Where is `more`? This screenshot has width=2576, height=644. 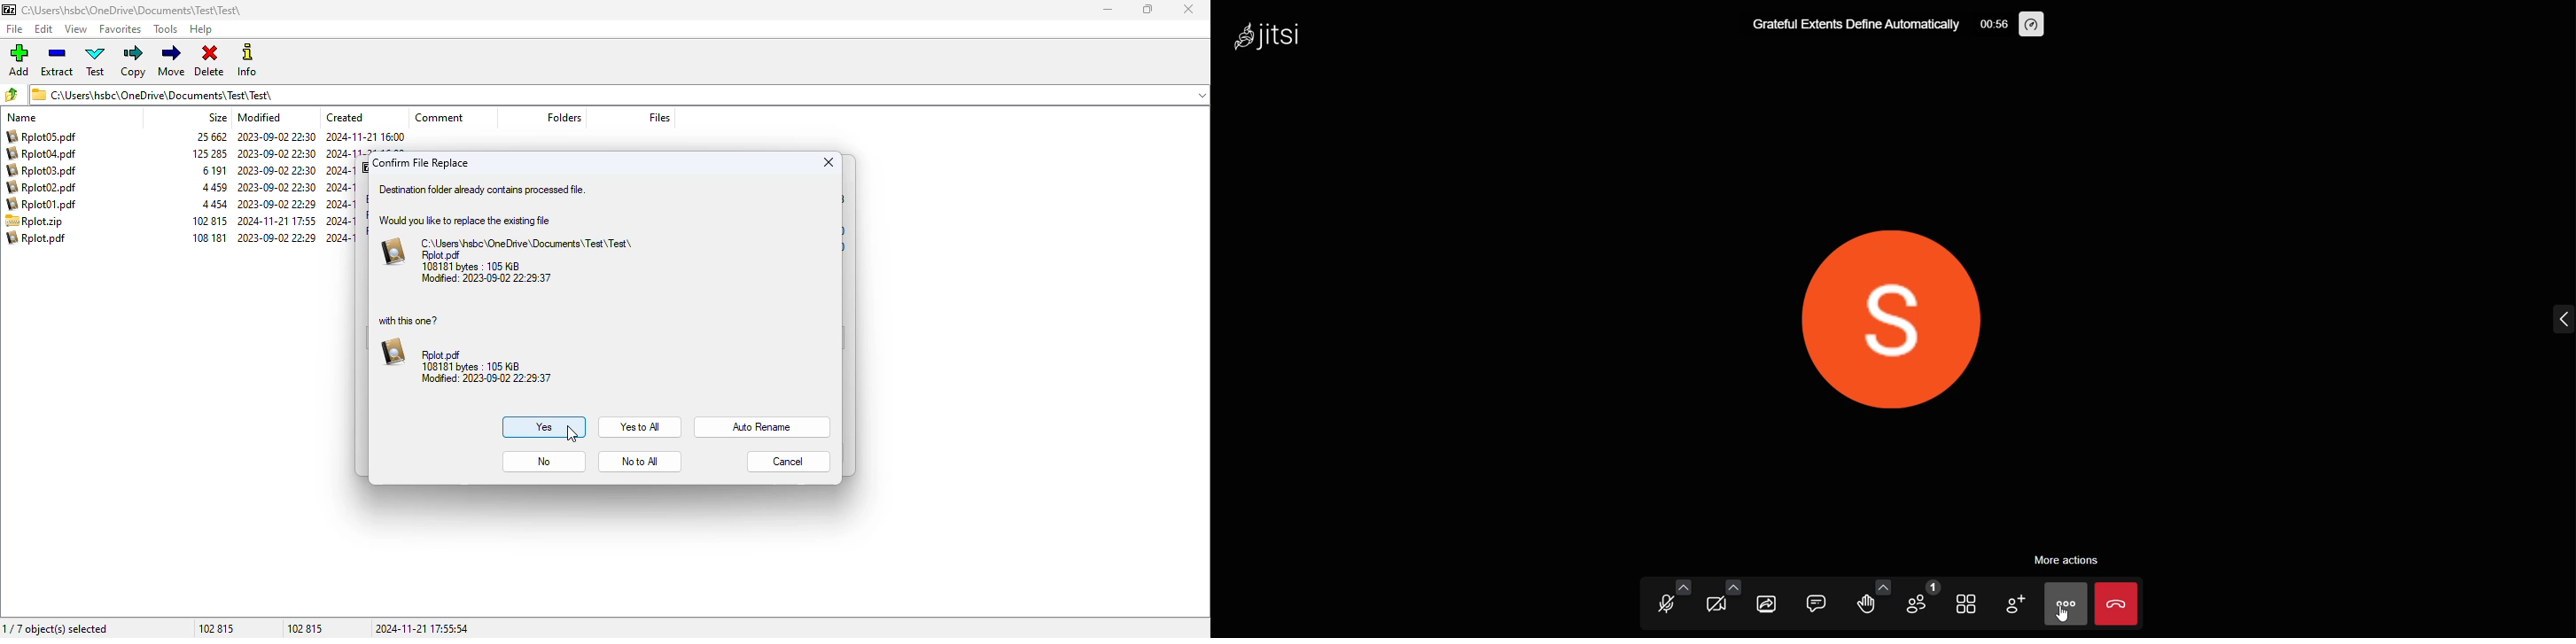 more is located at coordinates (2065, 604).